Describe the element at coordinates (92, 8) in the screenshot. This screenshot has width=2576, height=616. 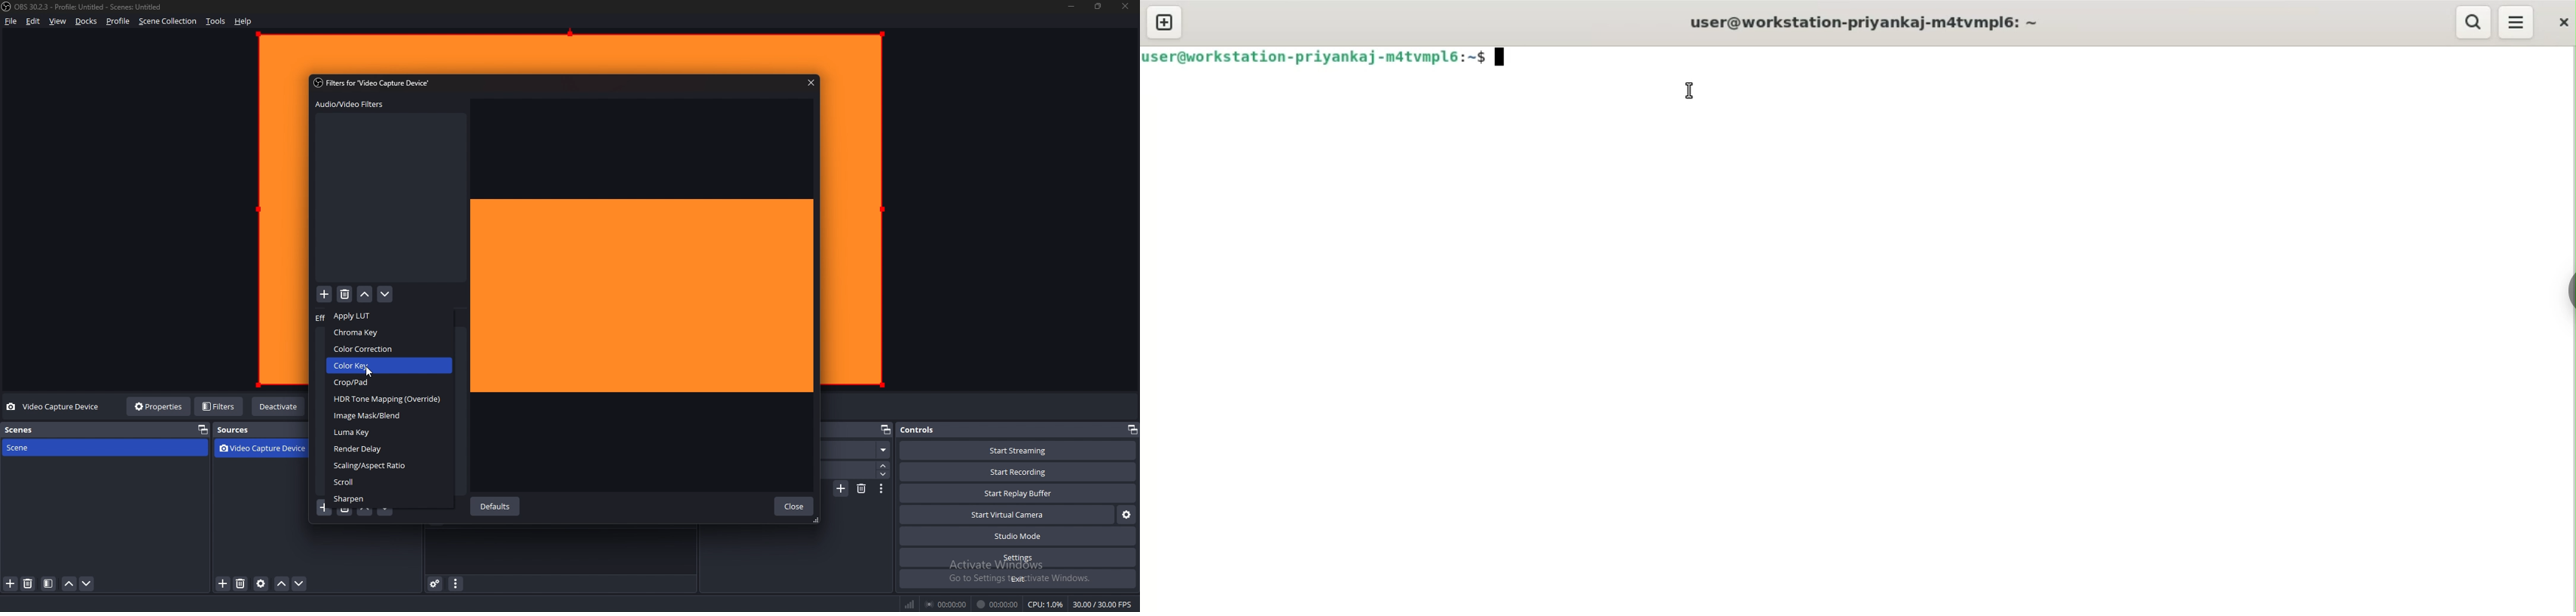
I see `OBS 30.2.3 - Profile: Untitled - Scenes: Untitled` at that location.